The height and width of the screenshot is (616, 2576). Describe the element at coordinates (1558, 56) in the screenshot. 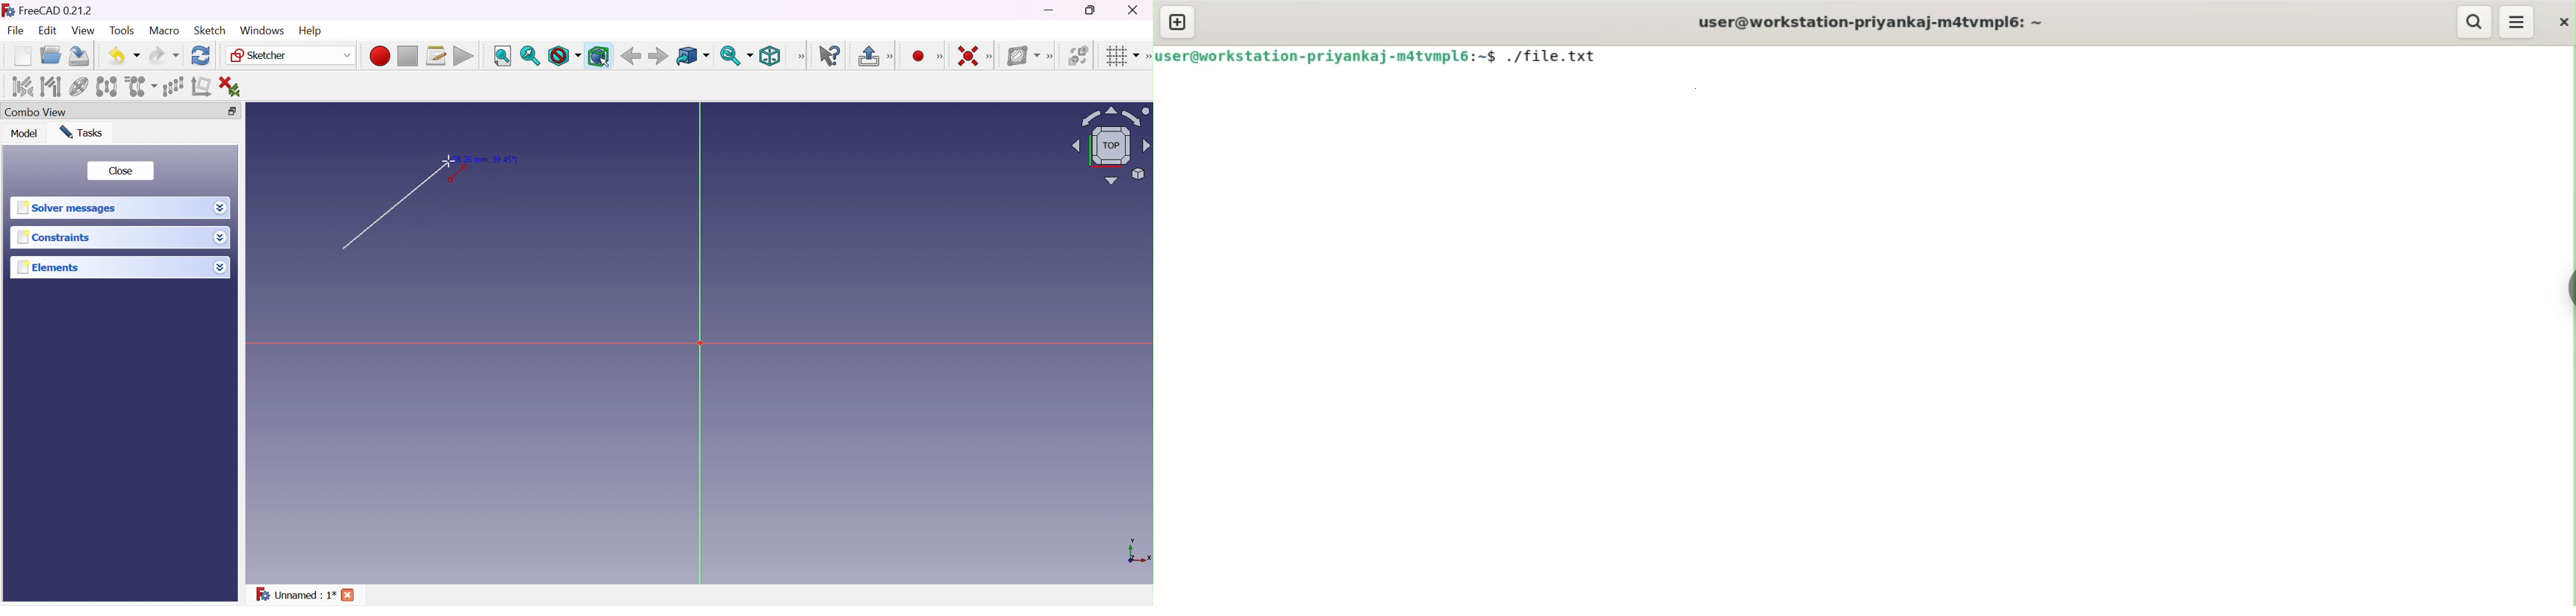

I see `./file.txt` at that location.